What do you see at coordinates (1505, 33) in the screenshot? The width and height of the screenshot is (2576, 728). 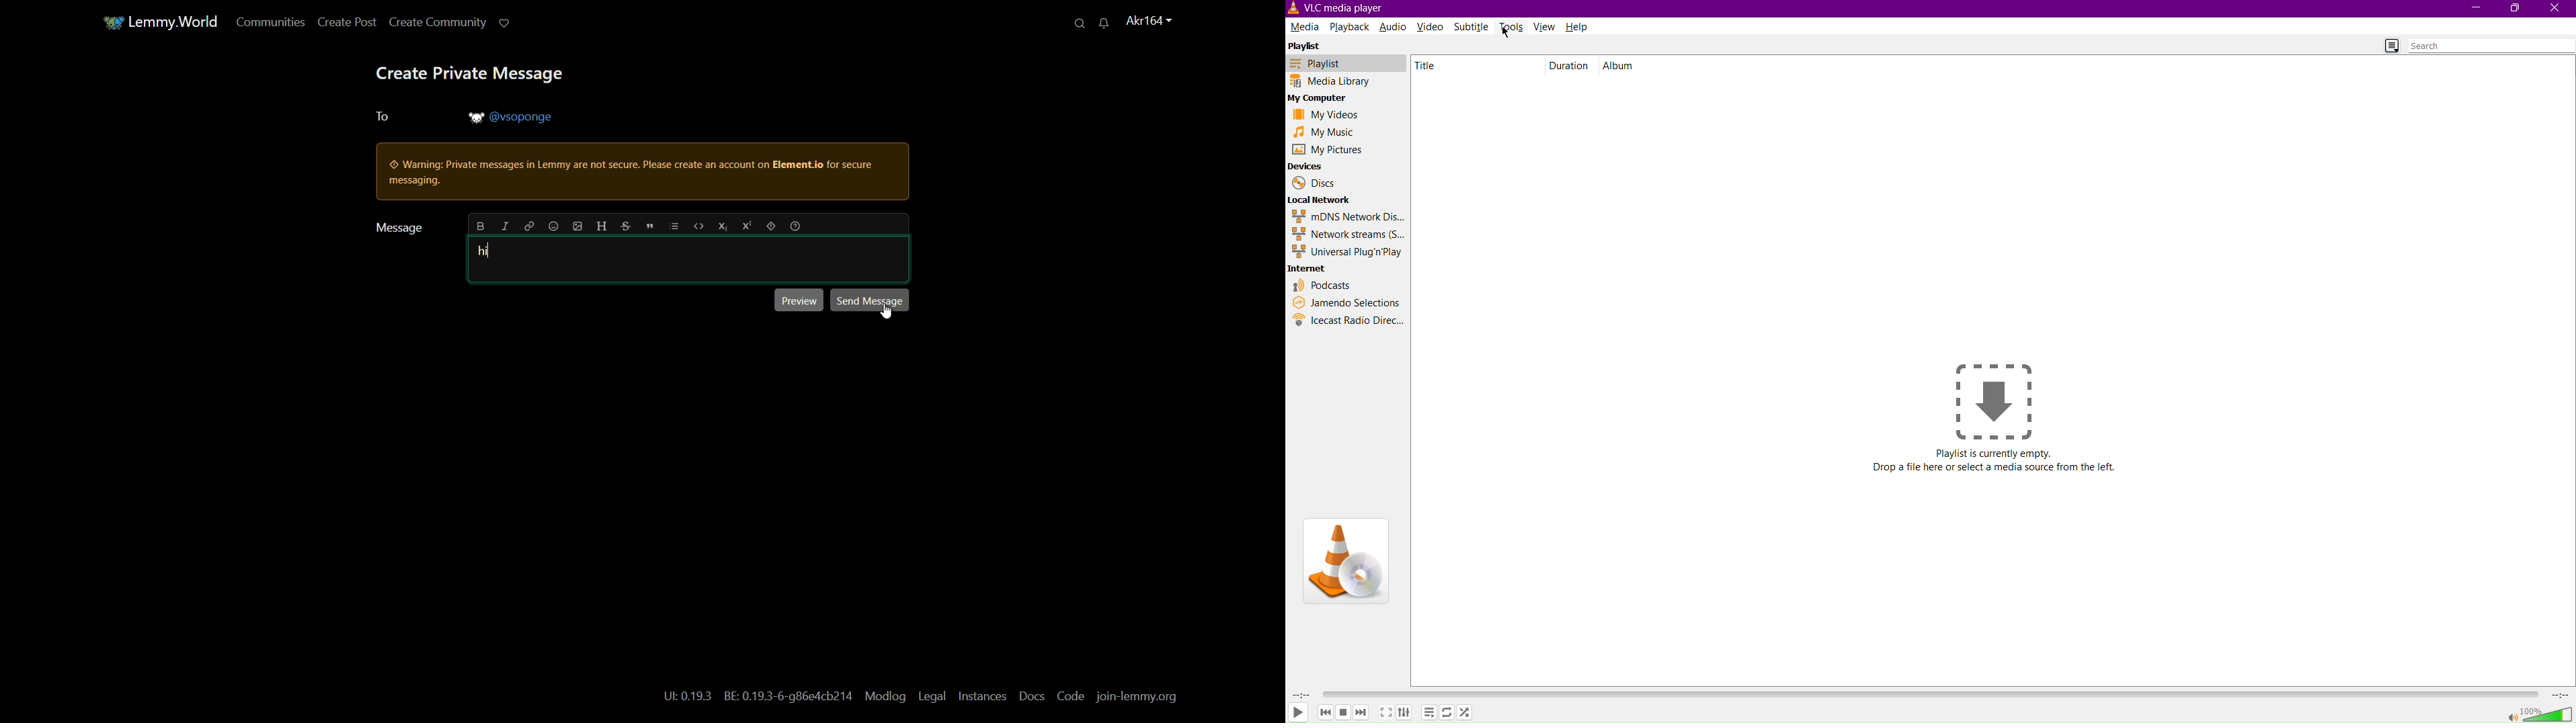 I see `Cursor` at bounding box center [1505, 33].